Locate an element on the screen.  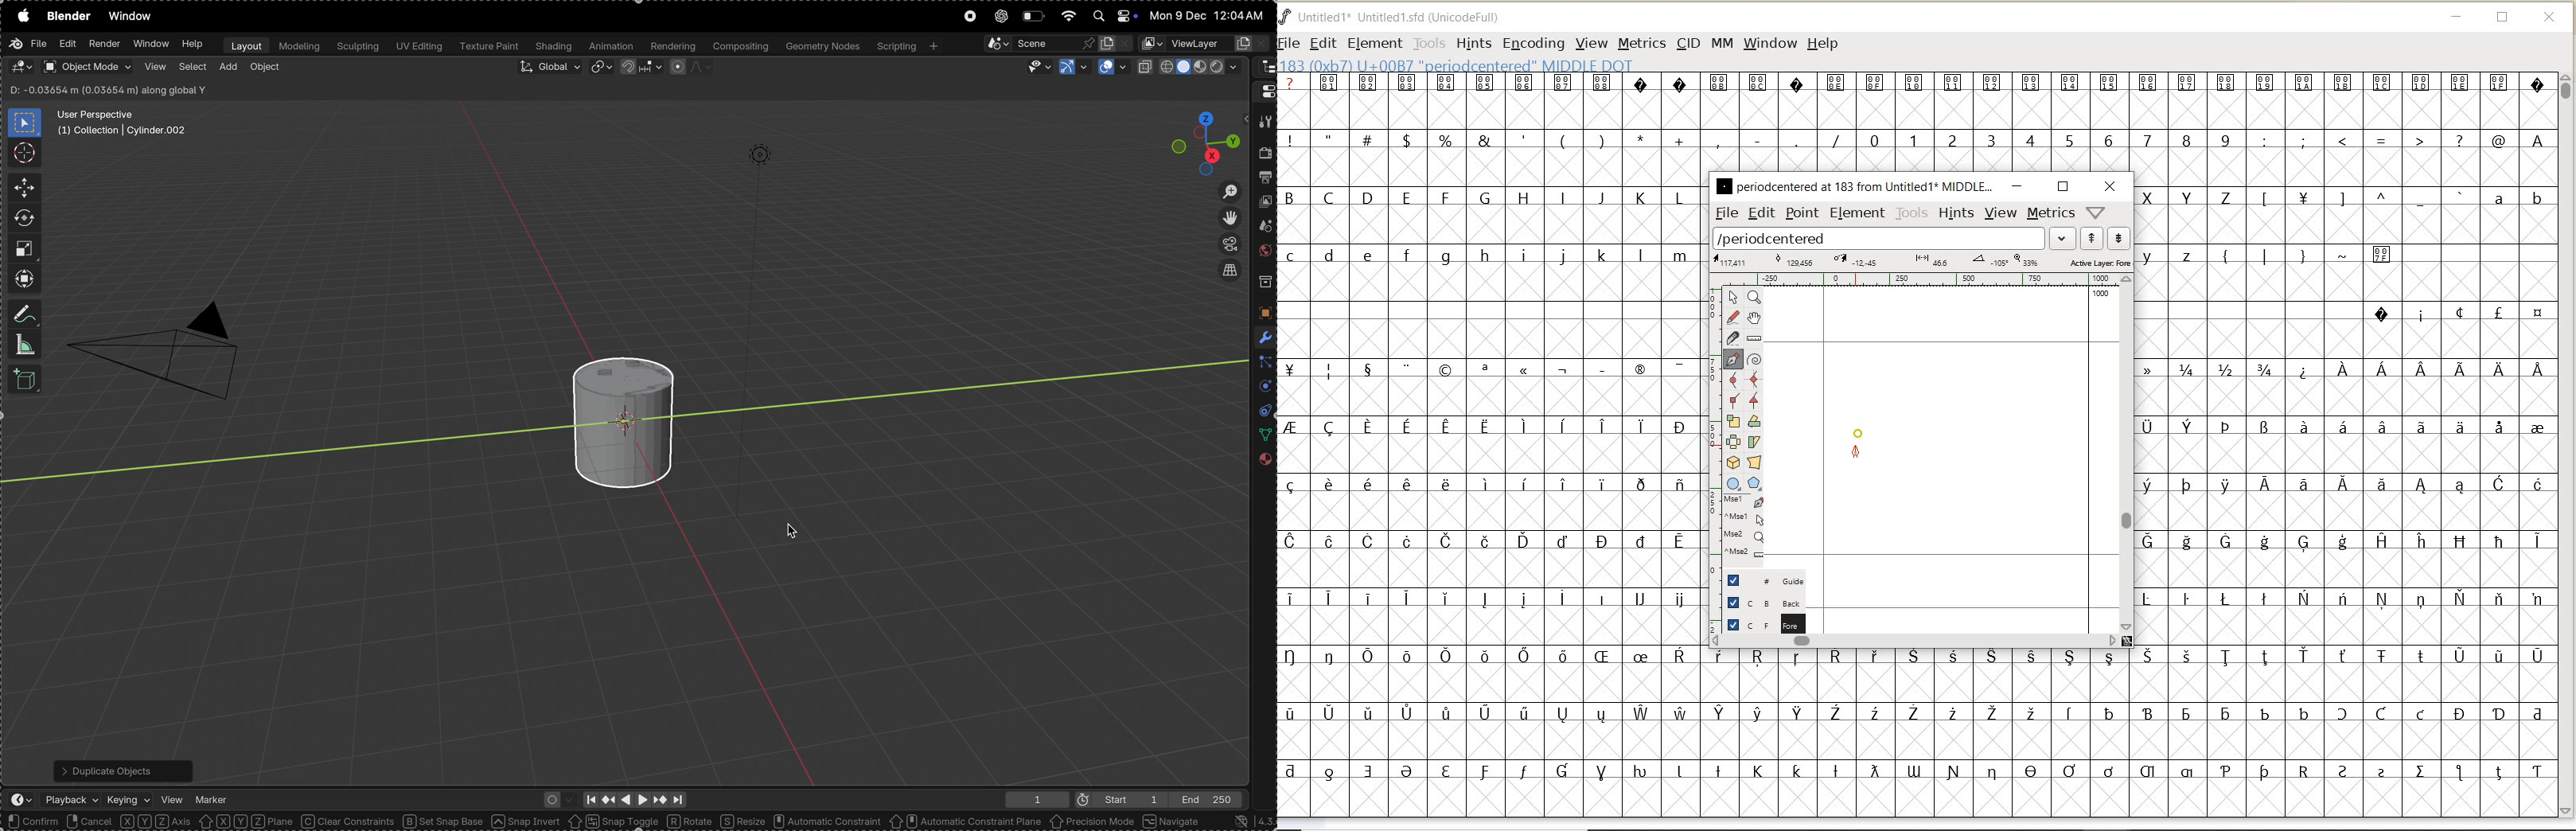
Set 3d cursor is located at coordinates (206, 821).